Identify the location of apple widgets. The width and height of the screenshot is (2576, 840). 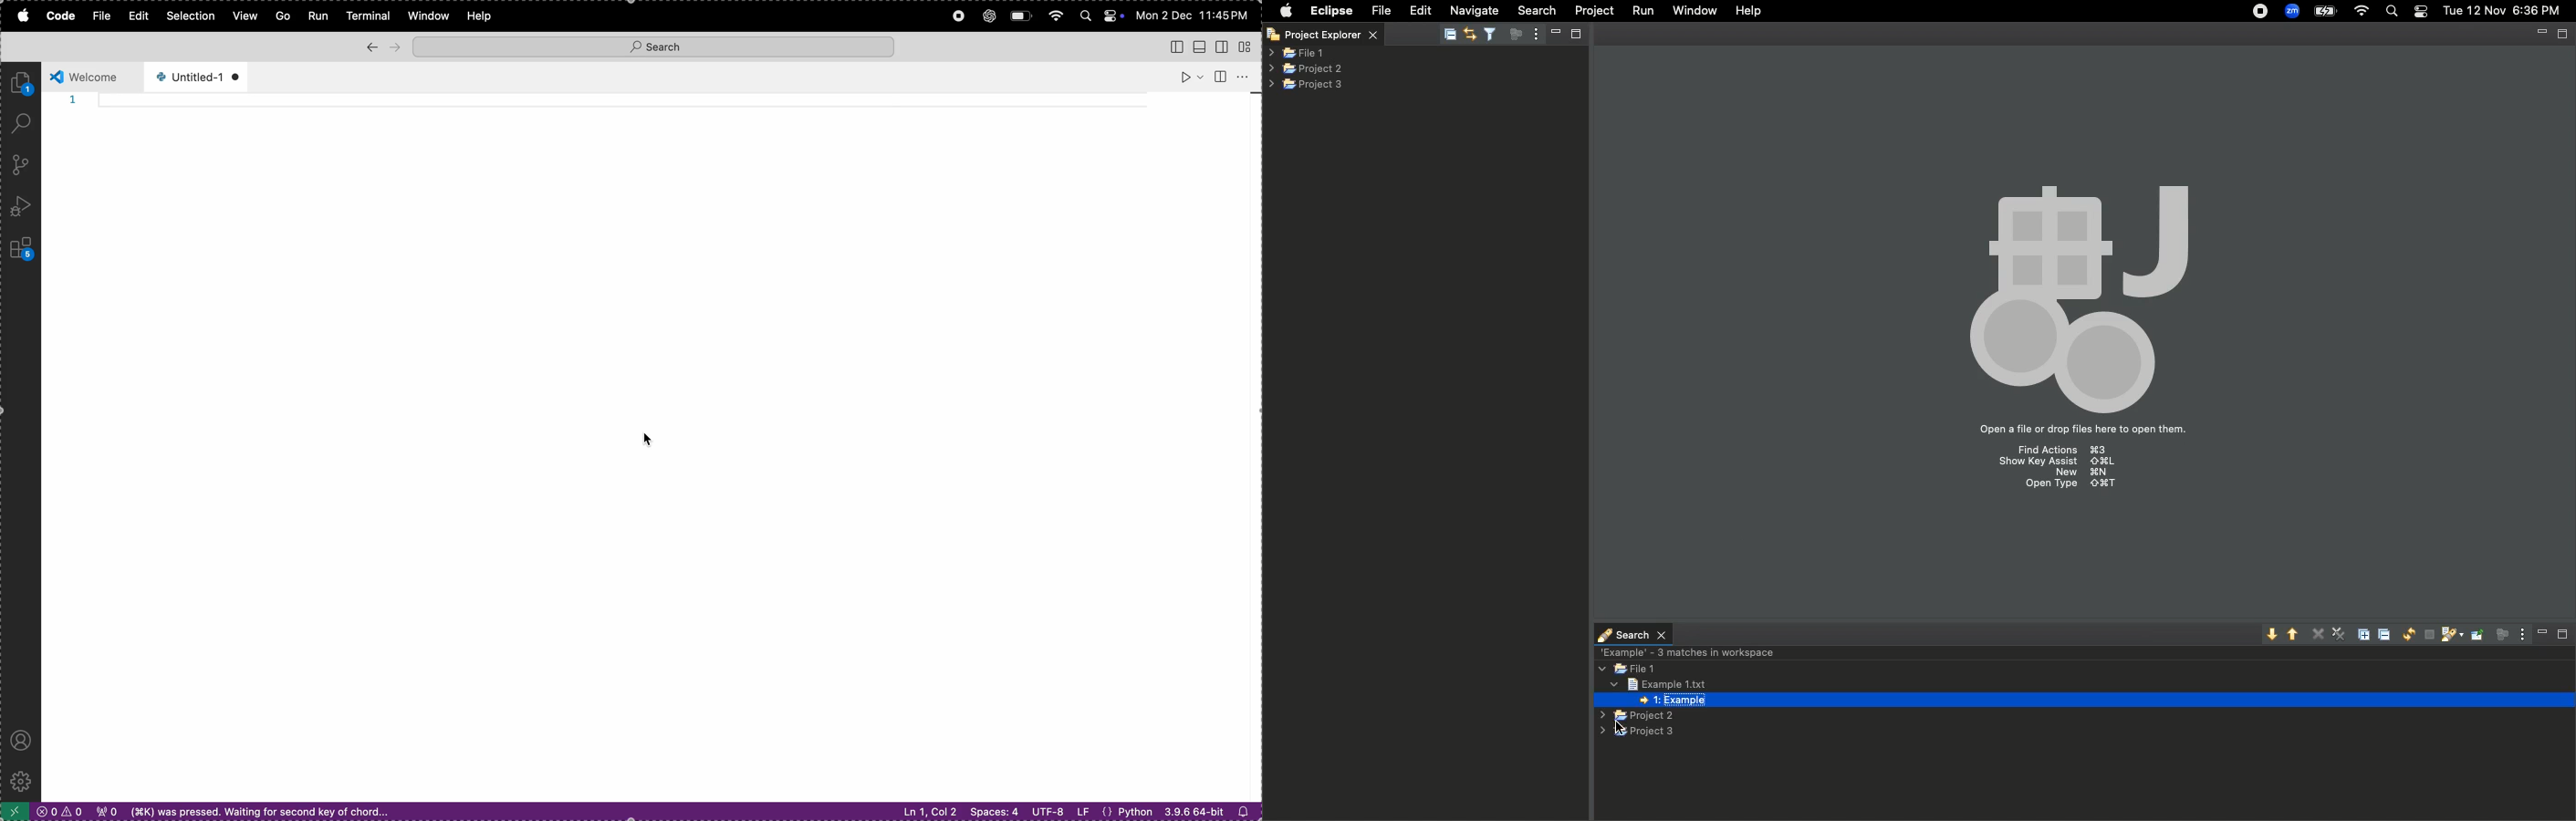
(1099, 14).